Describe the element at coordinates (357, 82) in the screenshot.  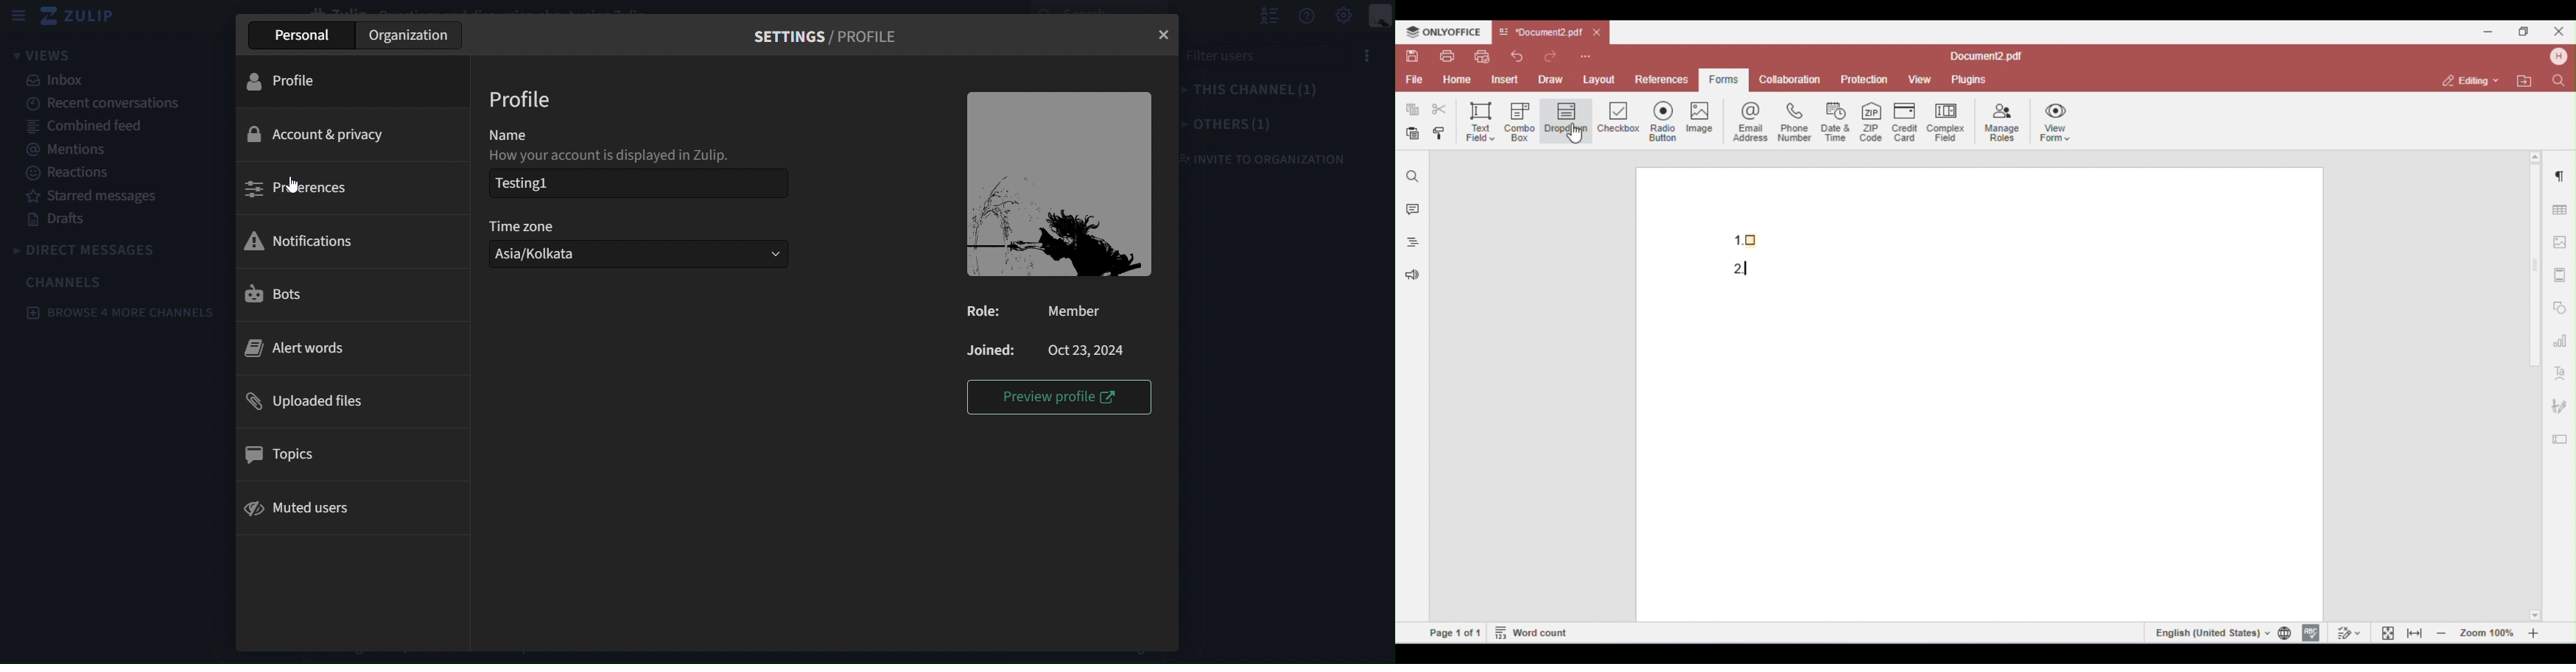
I see `profile` at that location.